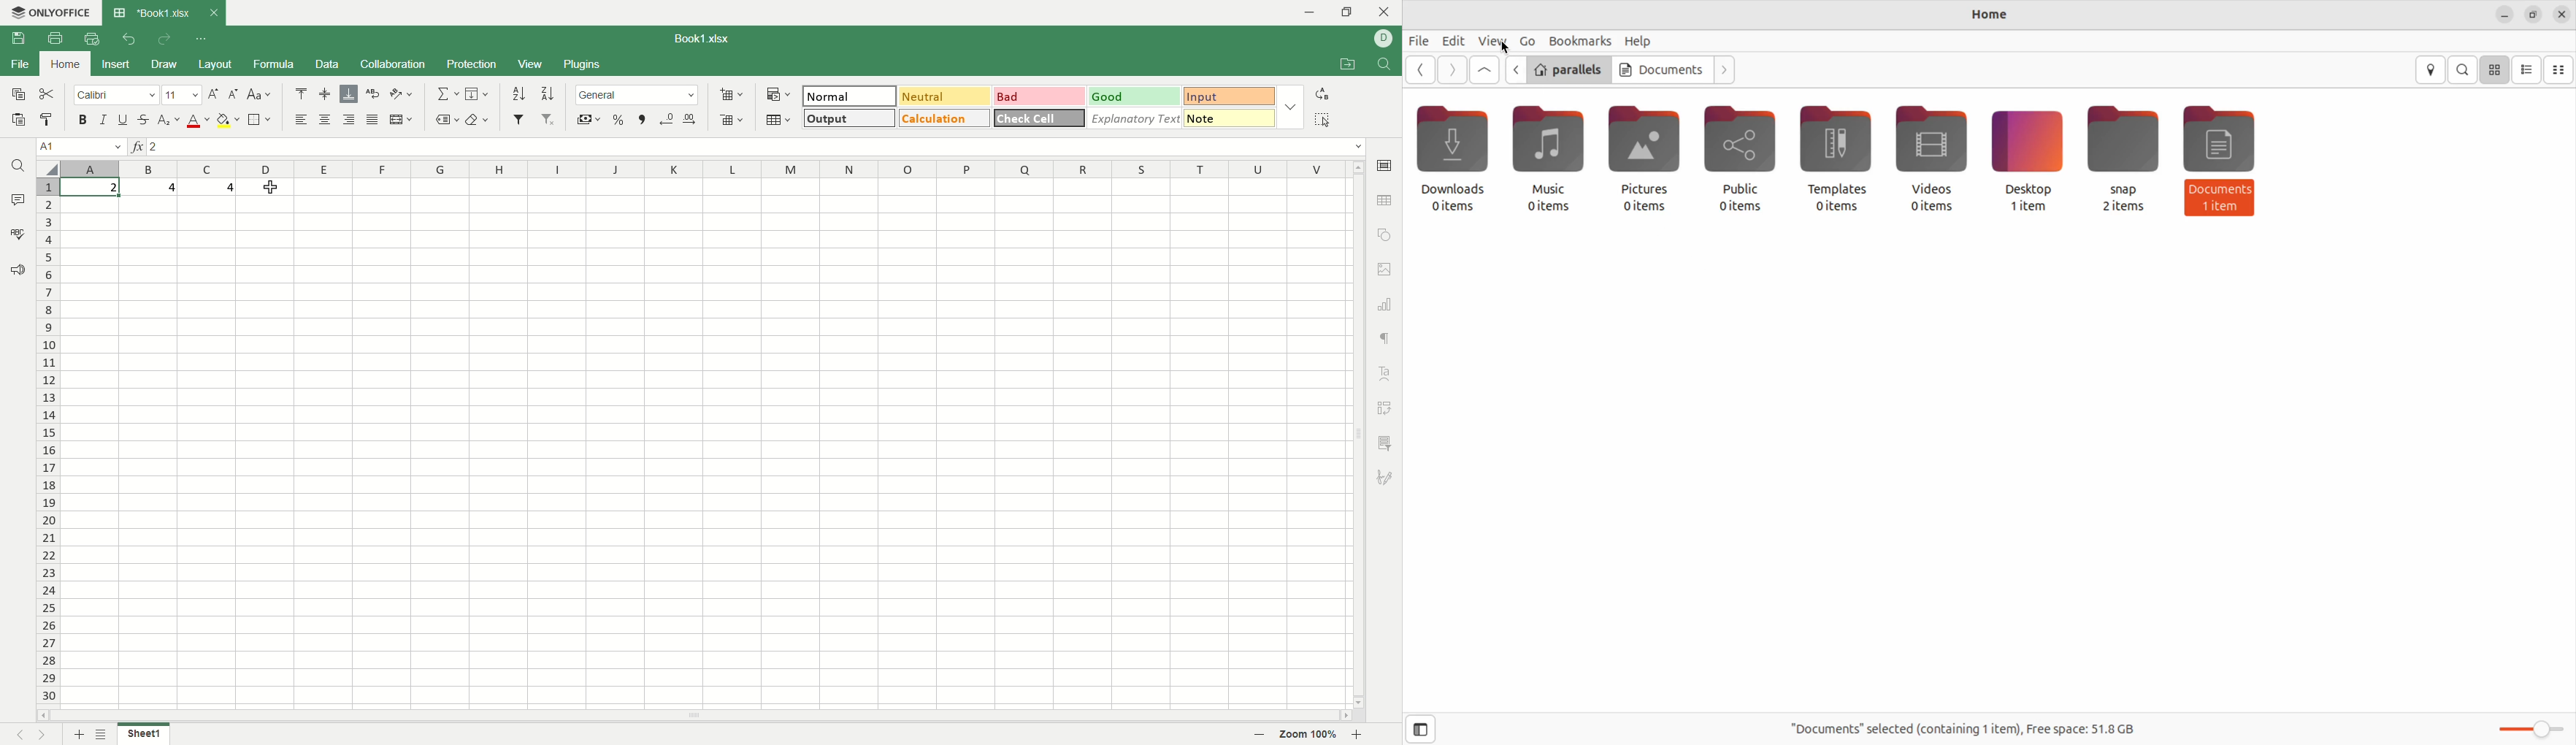  I want to click on align center, so click(326, 121).